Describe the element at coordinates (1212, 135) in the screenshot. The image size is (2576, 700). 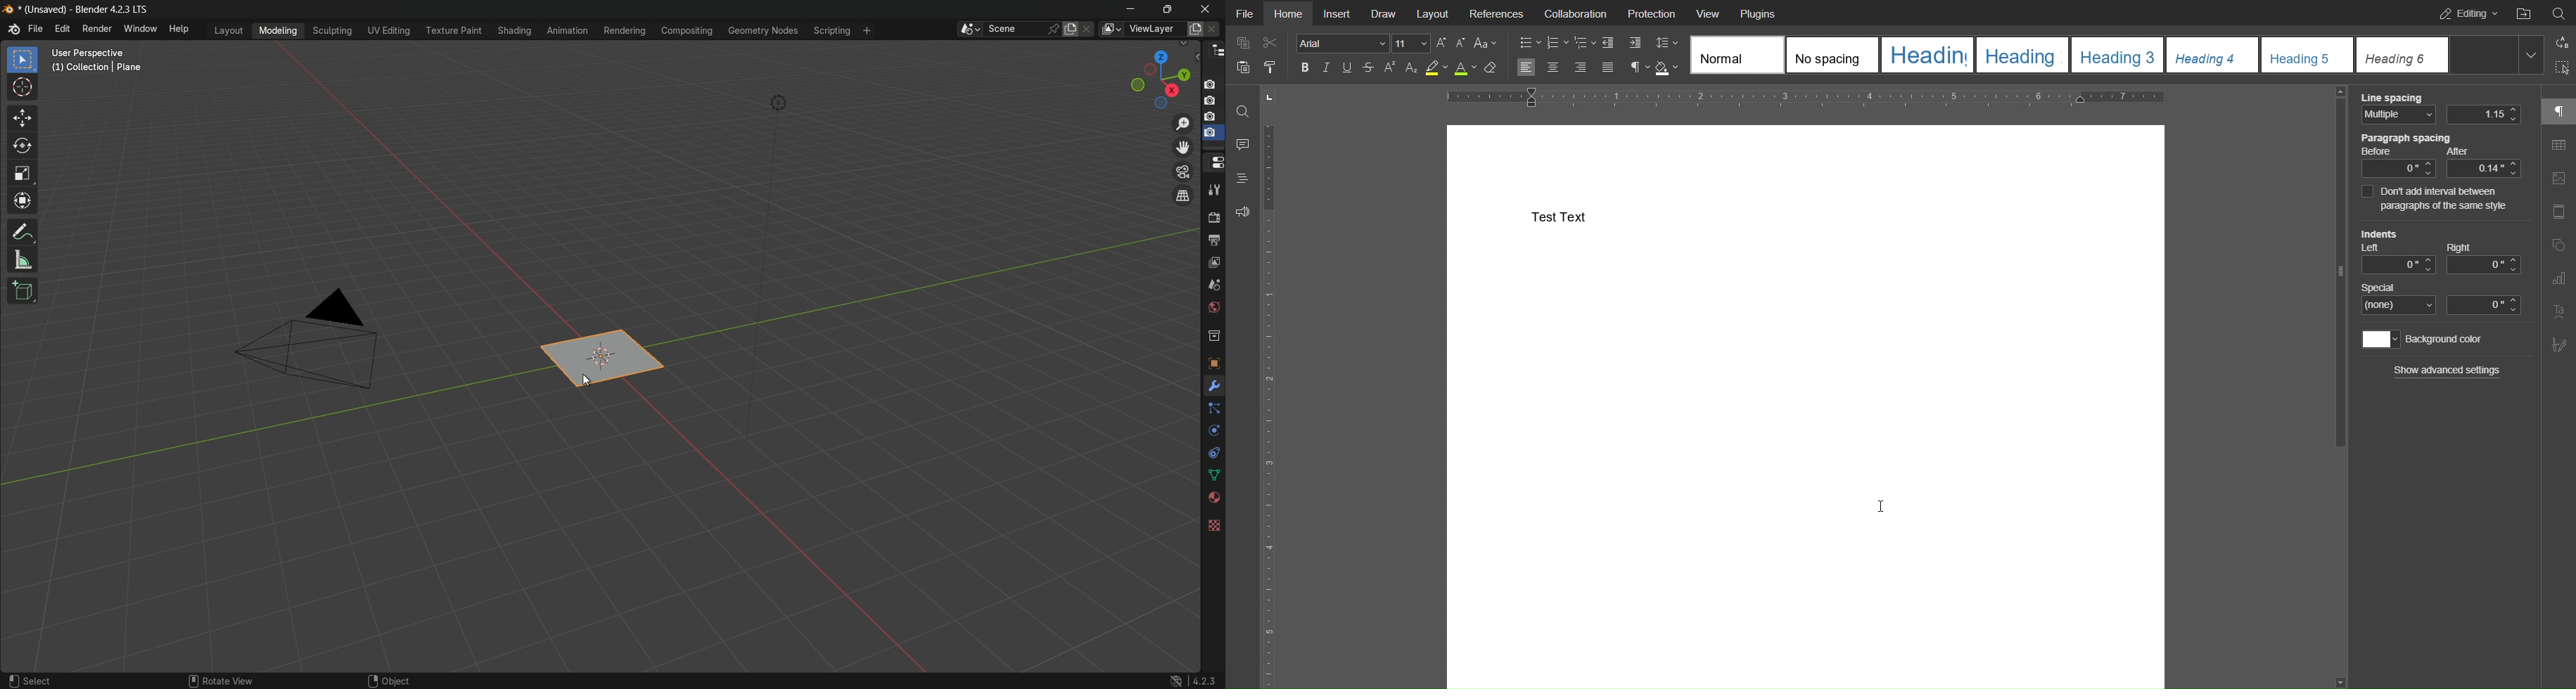
I see `selected capture` at that location.